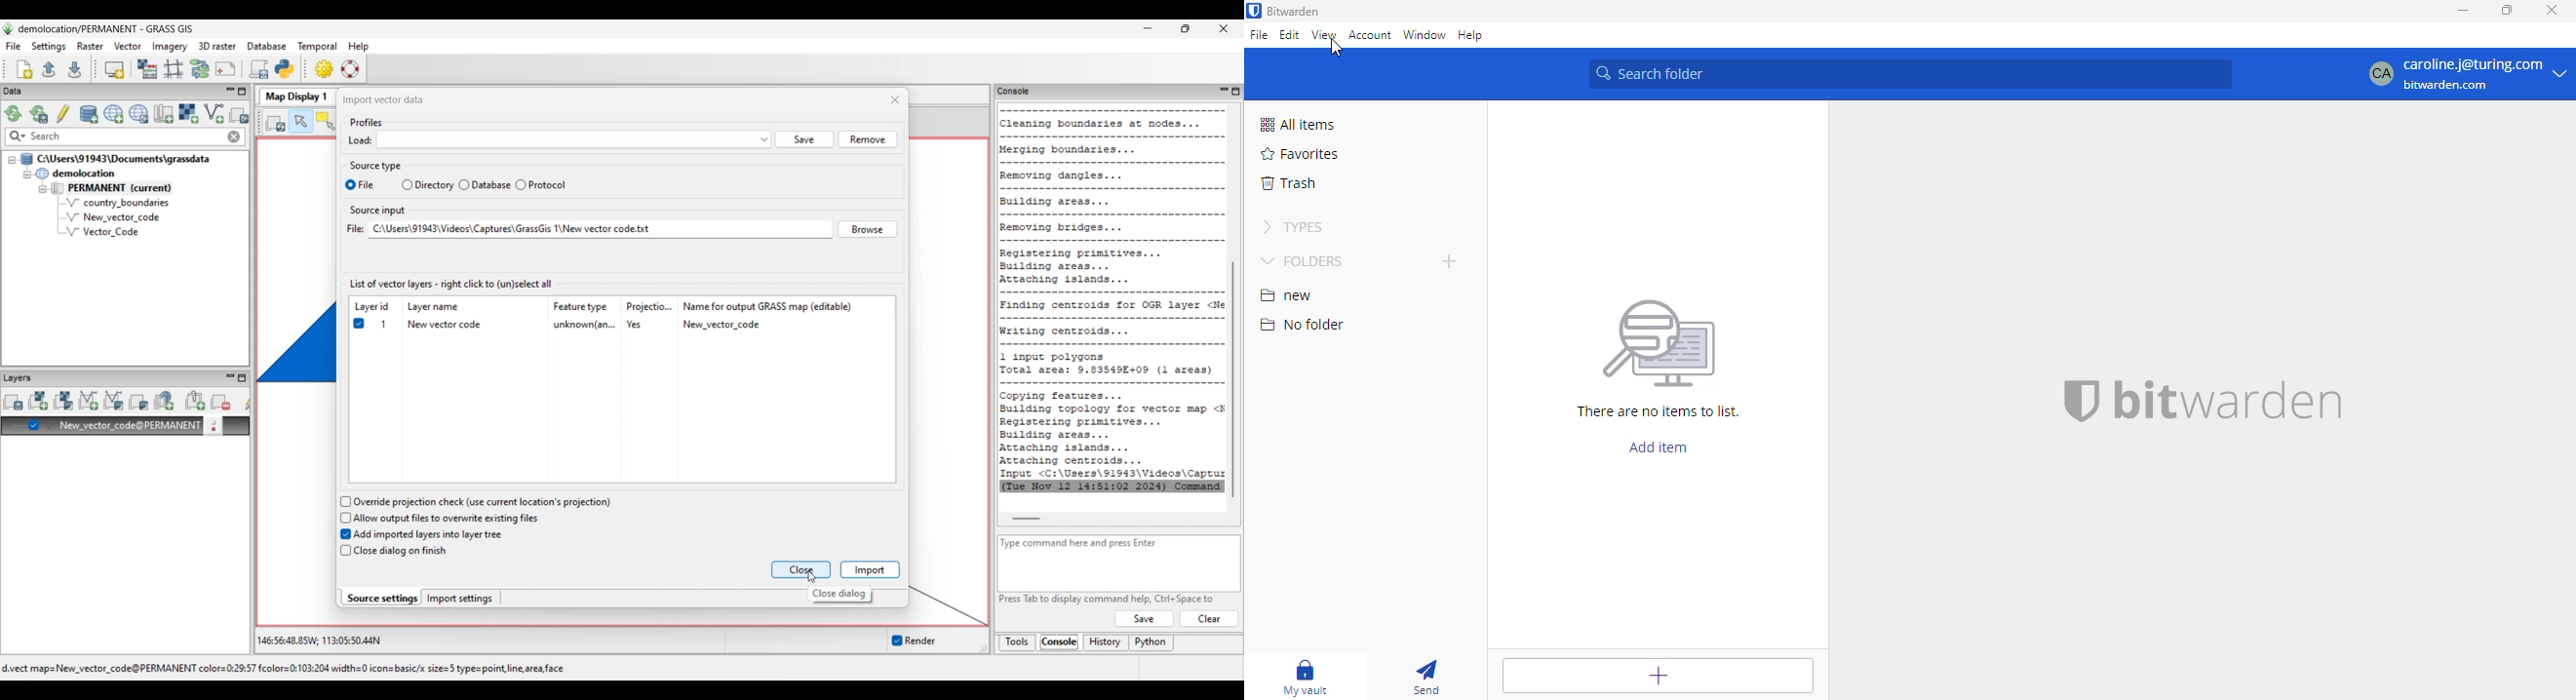 The height and width of the screenshot is (700, 2576). I want to click on cursor, so click(1336, 49).